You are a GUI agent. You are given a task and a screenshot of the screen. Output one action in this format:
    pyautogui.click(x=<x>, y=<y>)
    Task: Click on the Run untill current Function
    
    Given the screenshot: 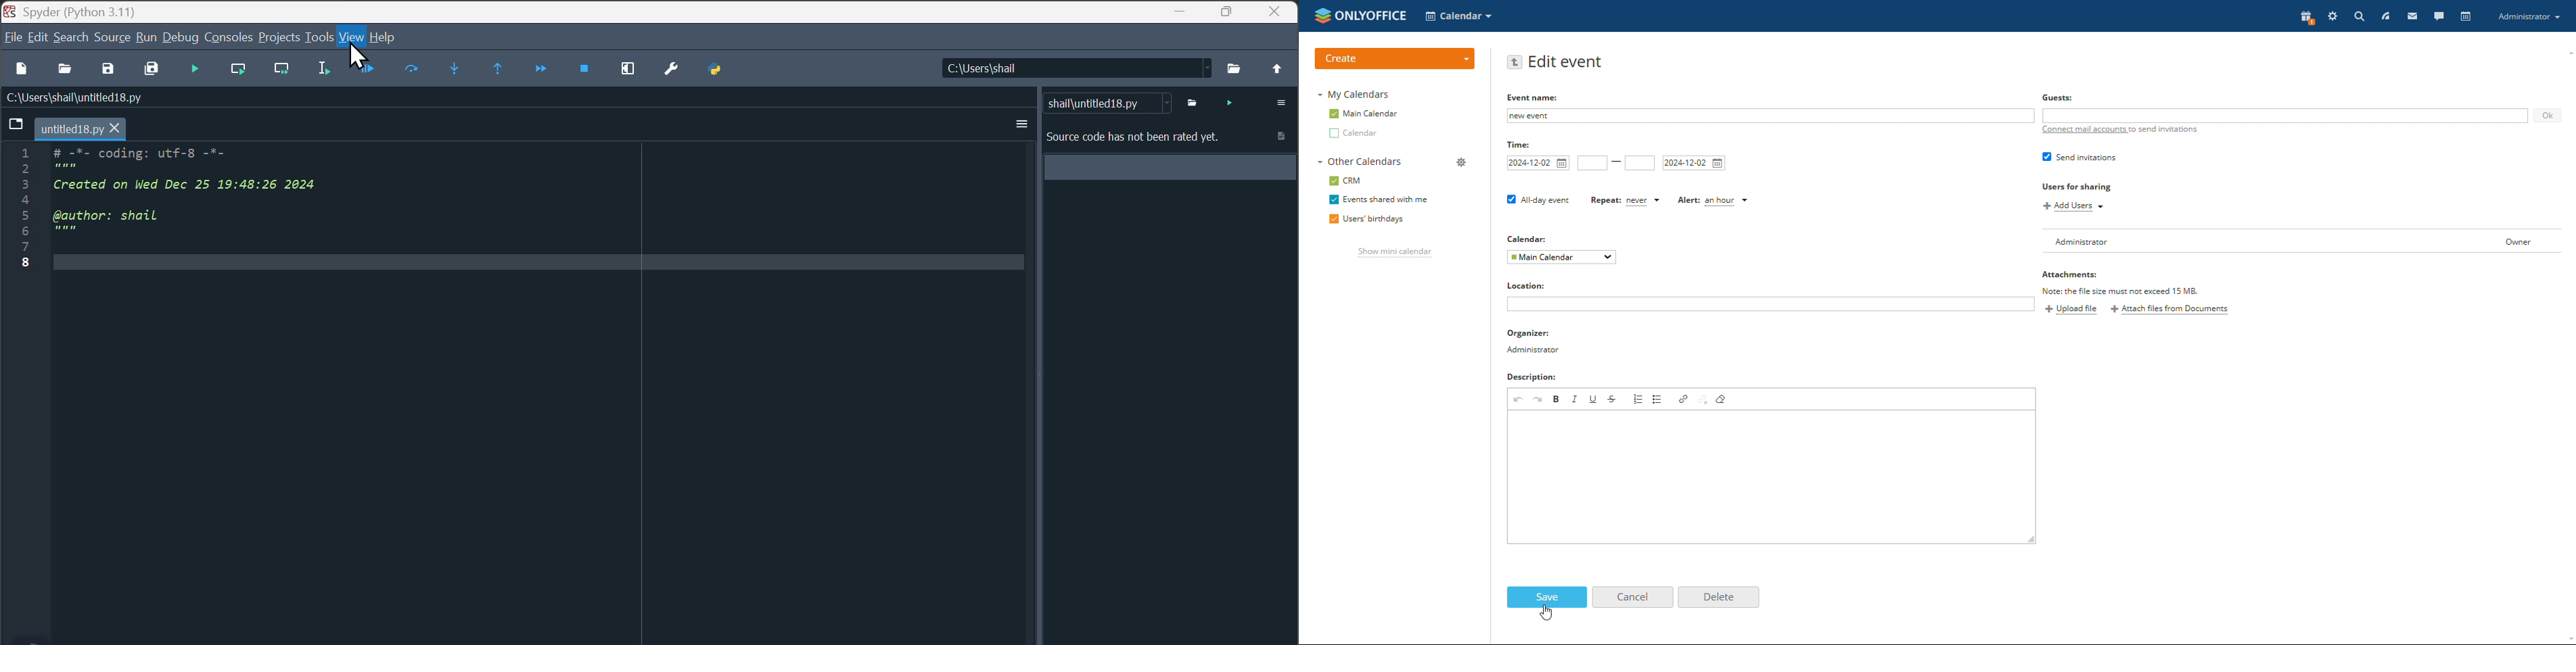 What is the action you would take?
    pyautogui.click(x=502, y=72)
    